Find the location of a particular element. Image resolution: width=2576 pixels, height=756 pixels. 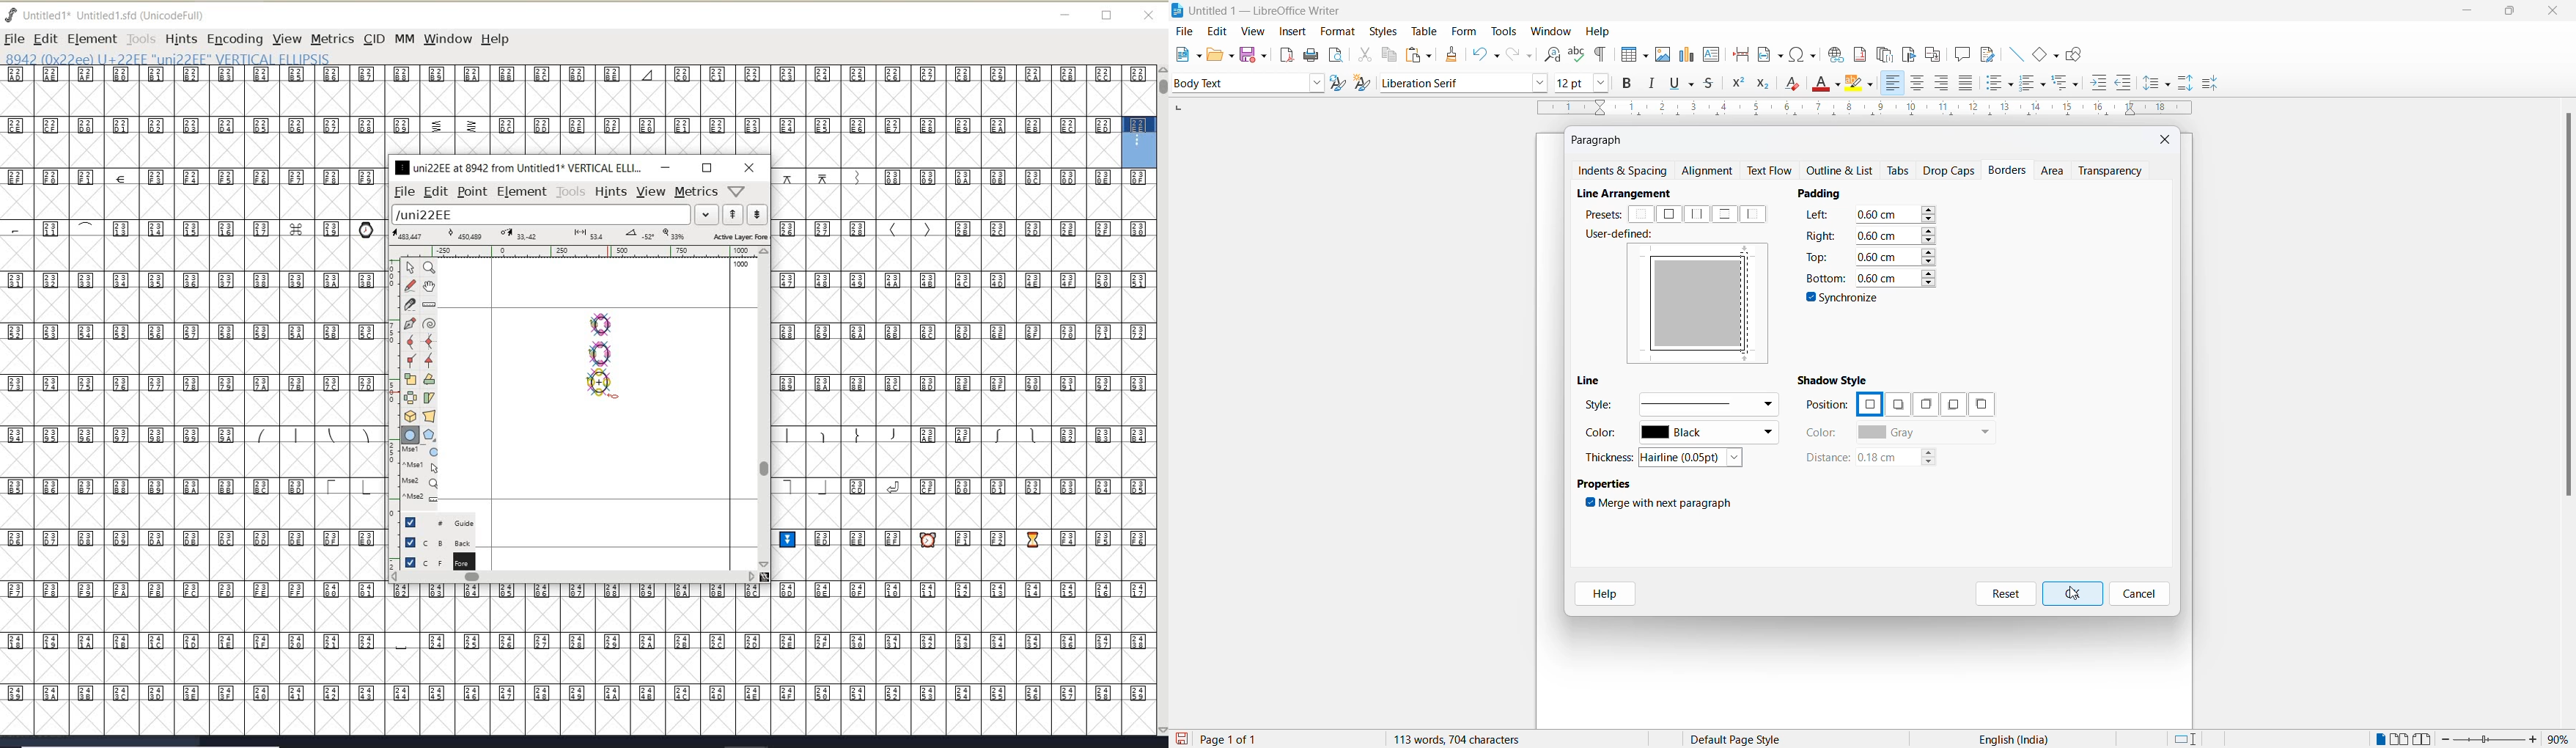

undo is located at coordinates (1483, 54).